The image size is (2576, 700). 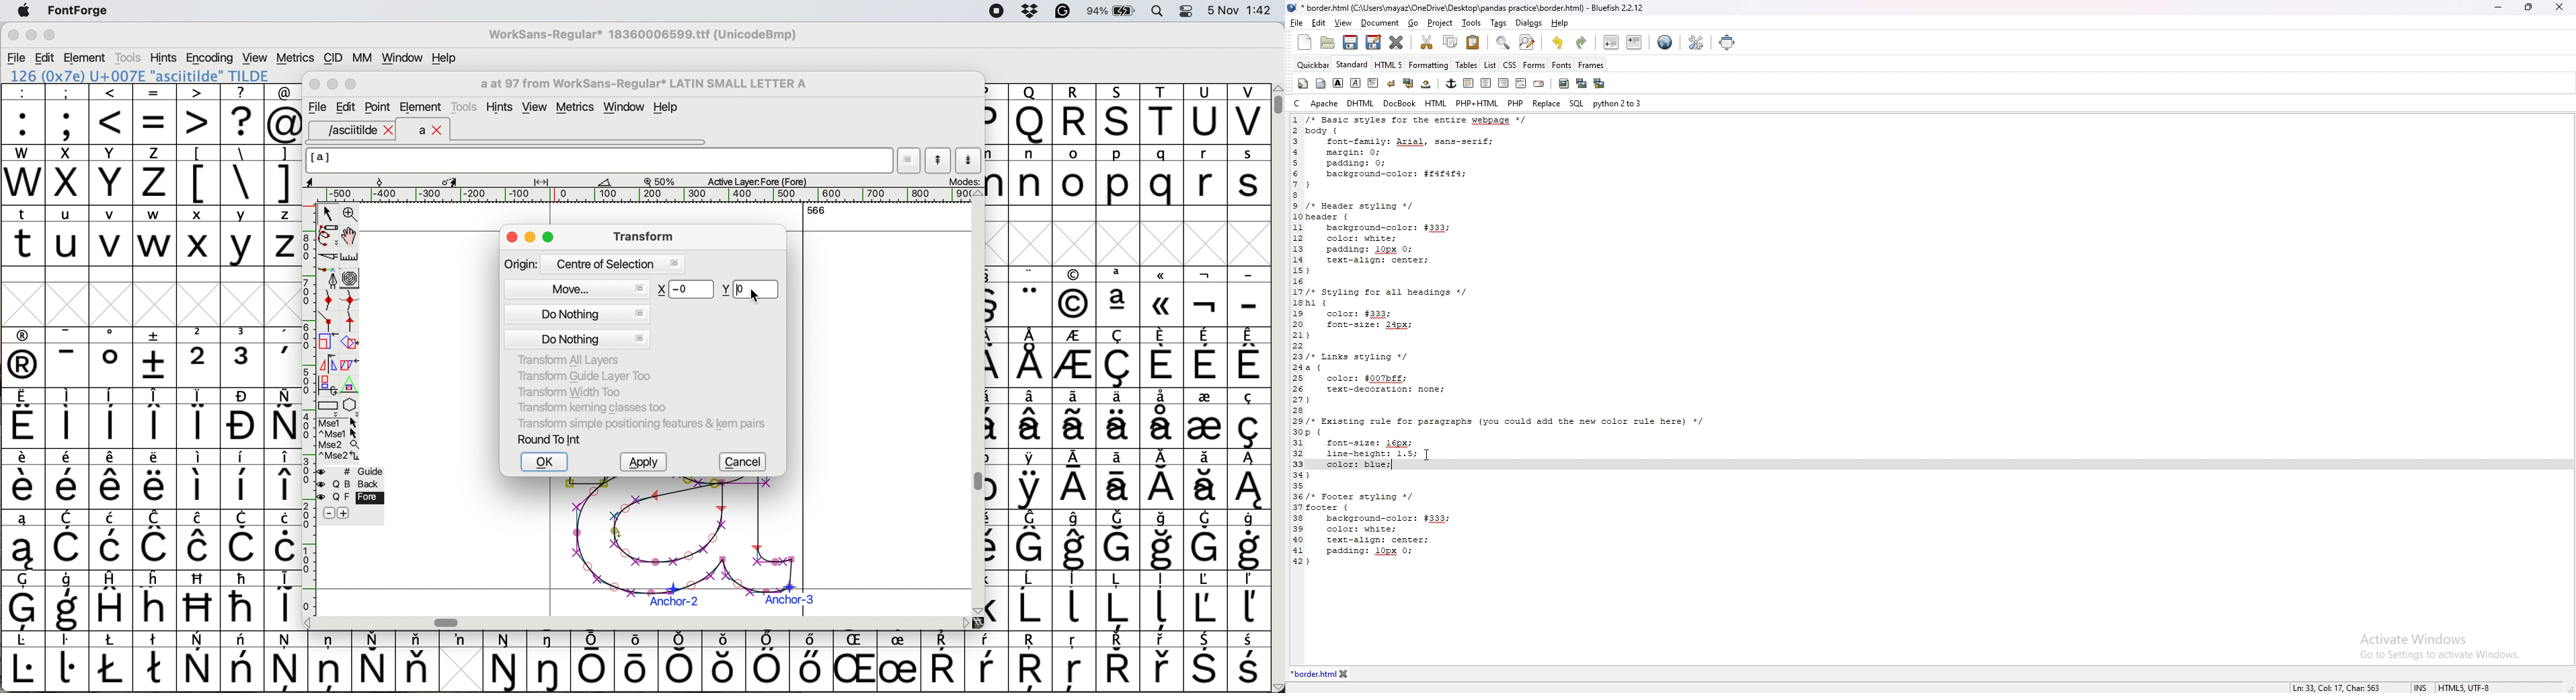 What do you see at coordinates (1073, 297) in the screenshot?
I see `` at bounding box center [1073, 297].